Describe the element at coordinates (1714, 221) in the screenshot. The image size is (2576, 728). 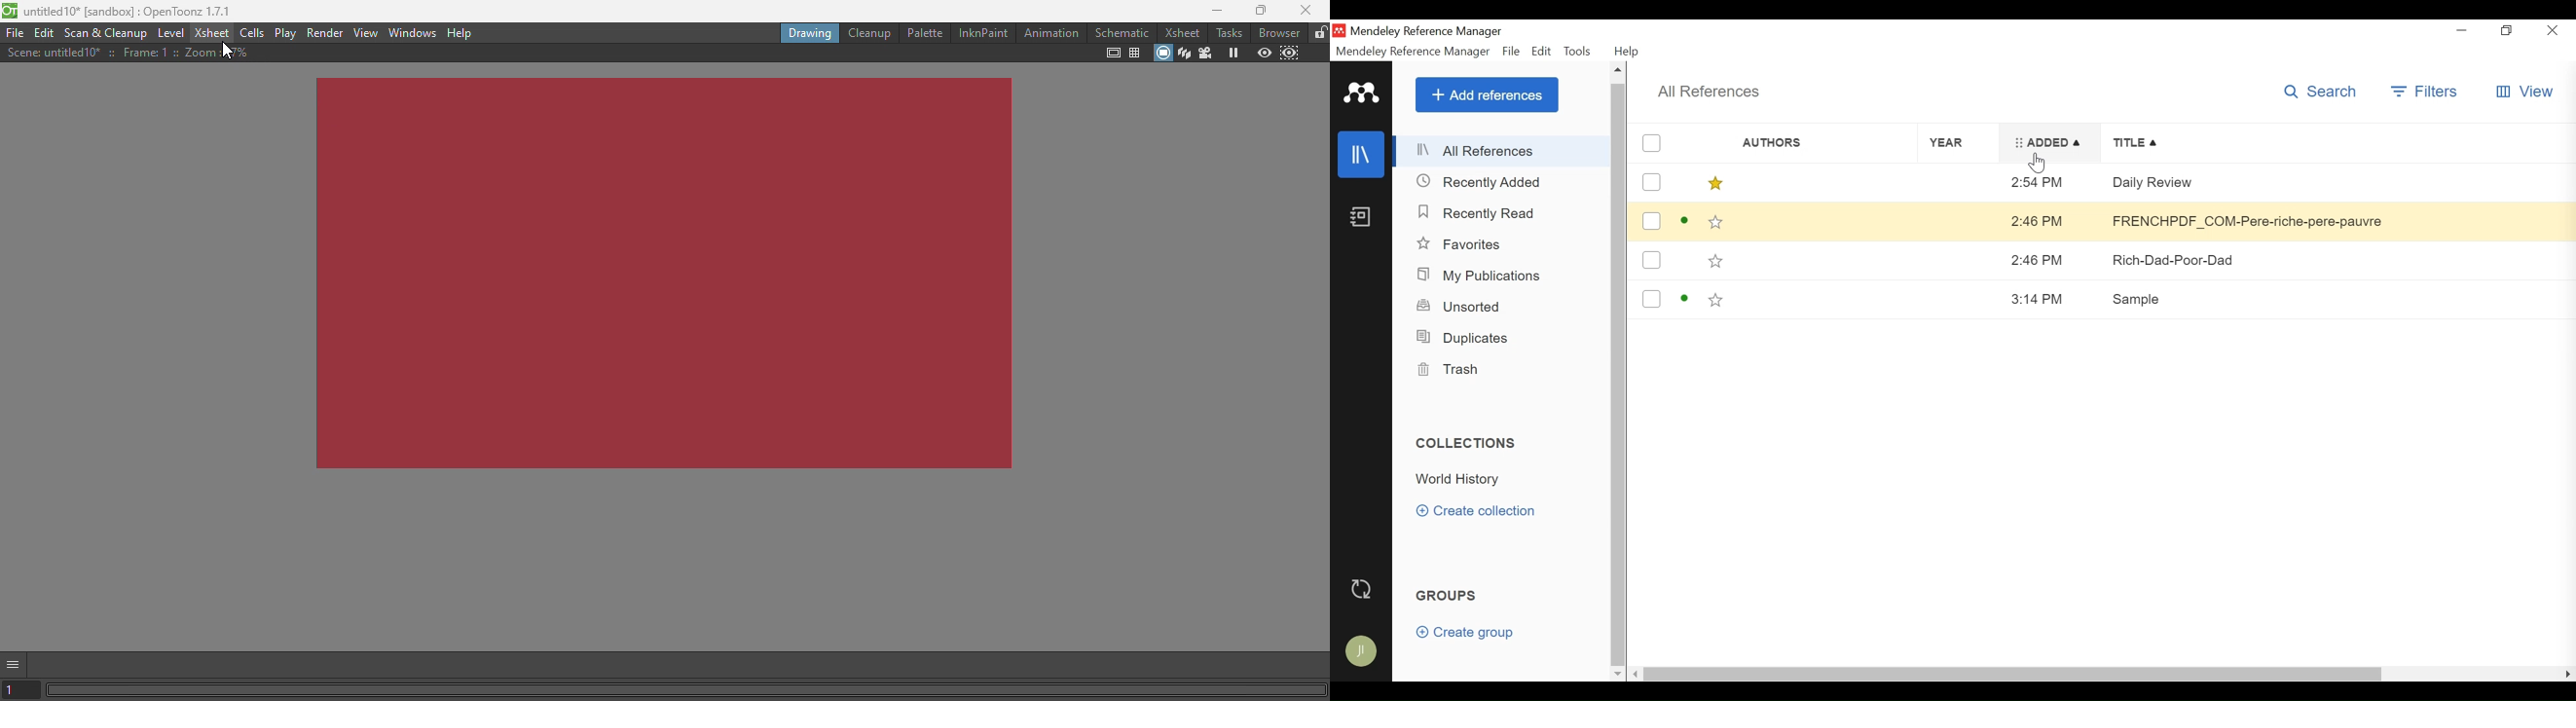
I see `Toggle Favorites` at that location.